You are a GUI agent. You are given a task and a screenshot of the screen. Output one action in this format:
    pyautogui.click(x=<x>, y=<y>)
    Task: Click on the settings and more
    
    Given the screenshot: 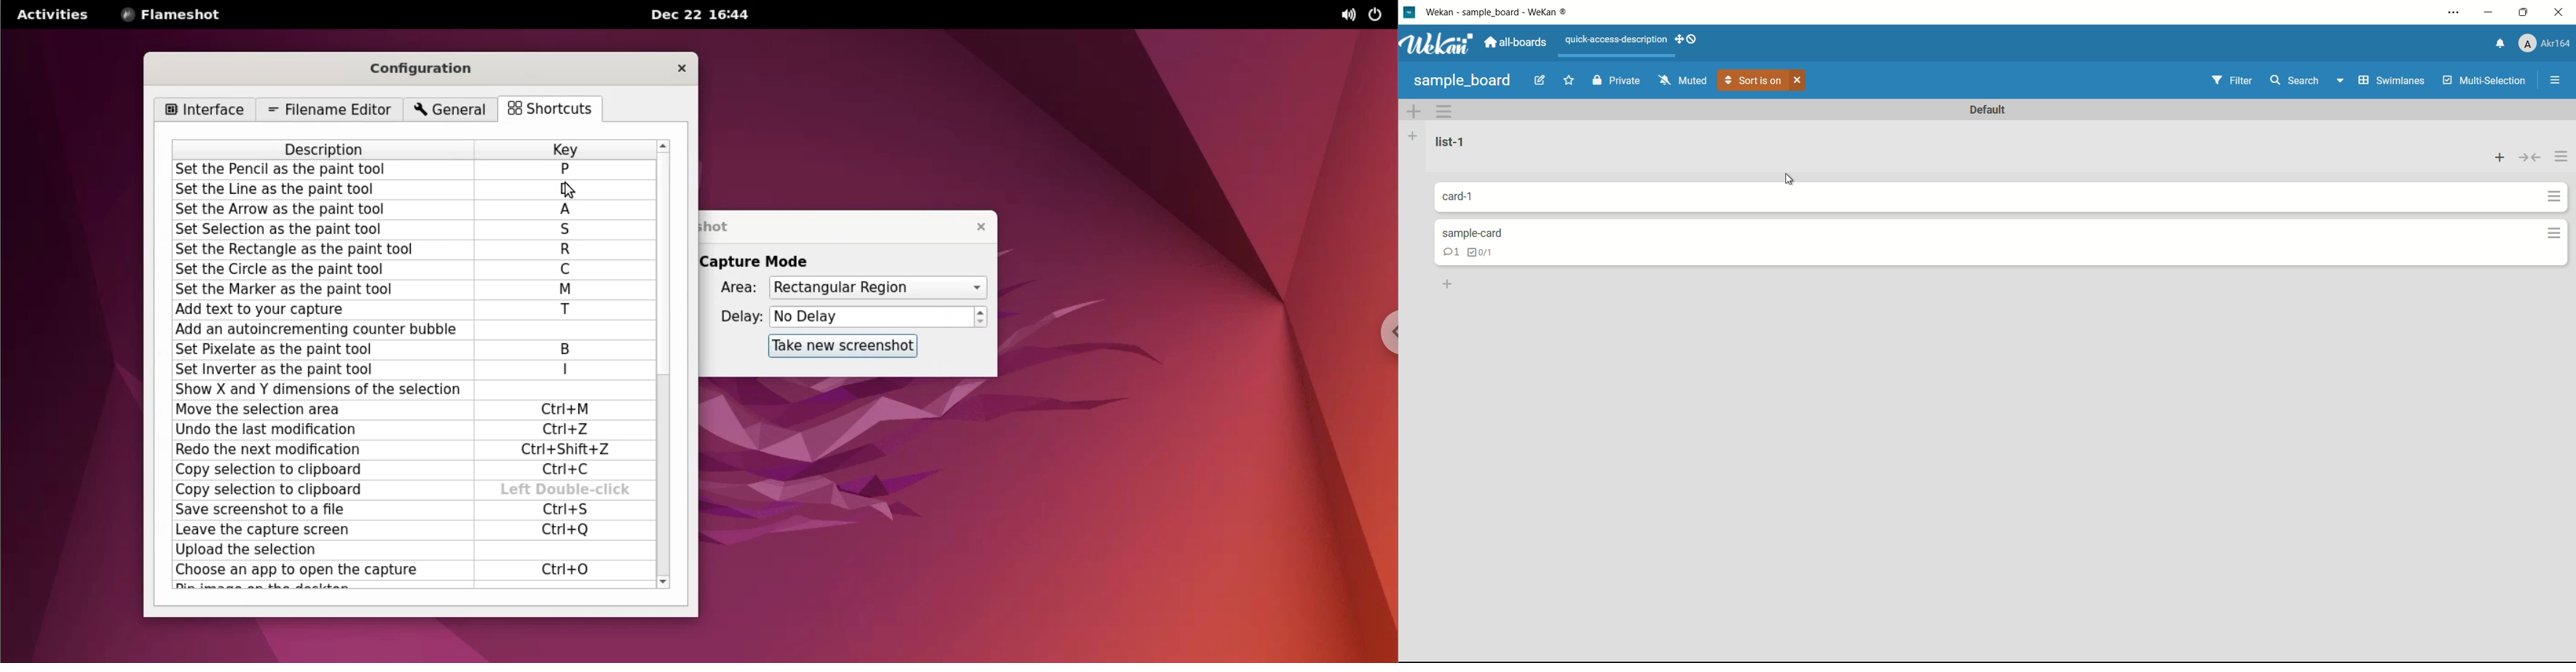 What is the action you would take?
    pyautogui.click(x=2454, y=13)
    